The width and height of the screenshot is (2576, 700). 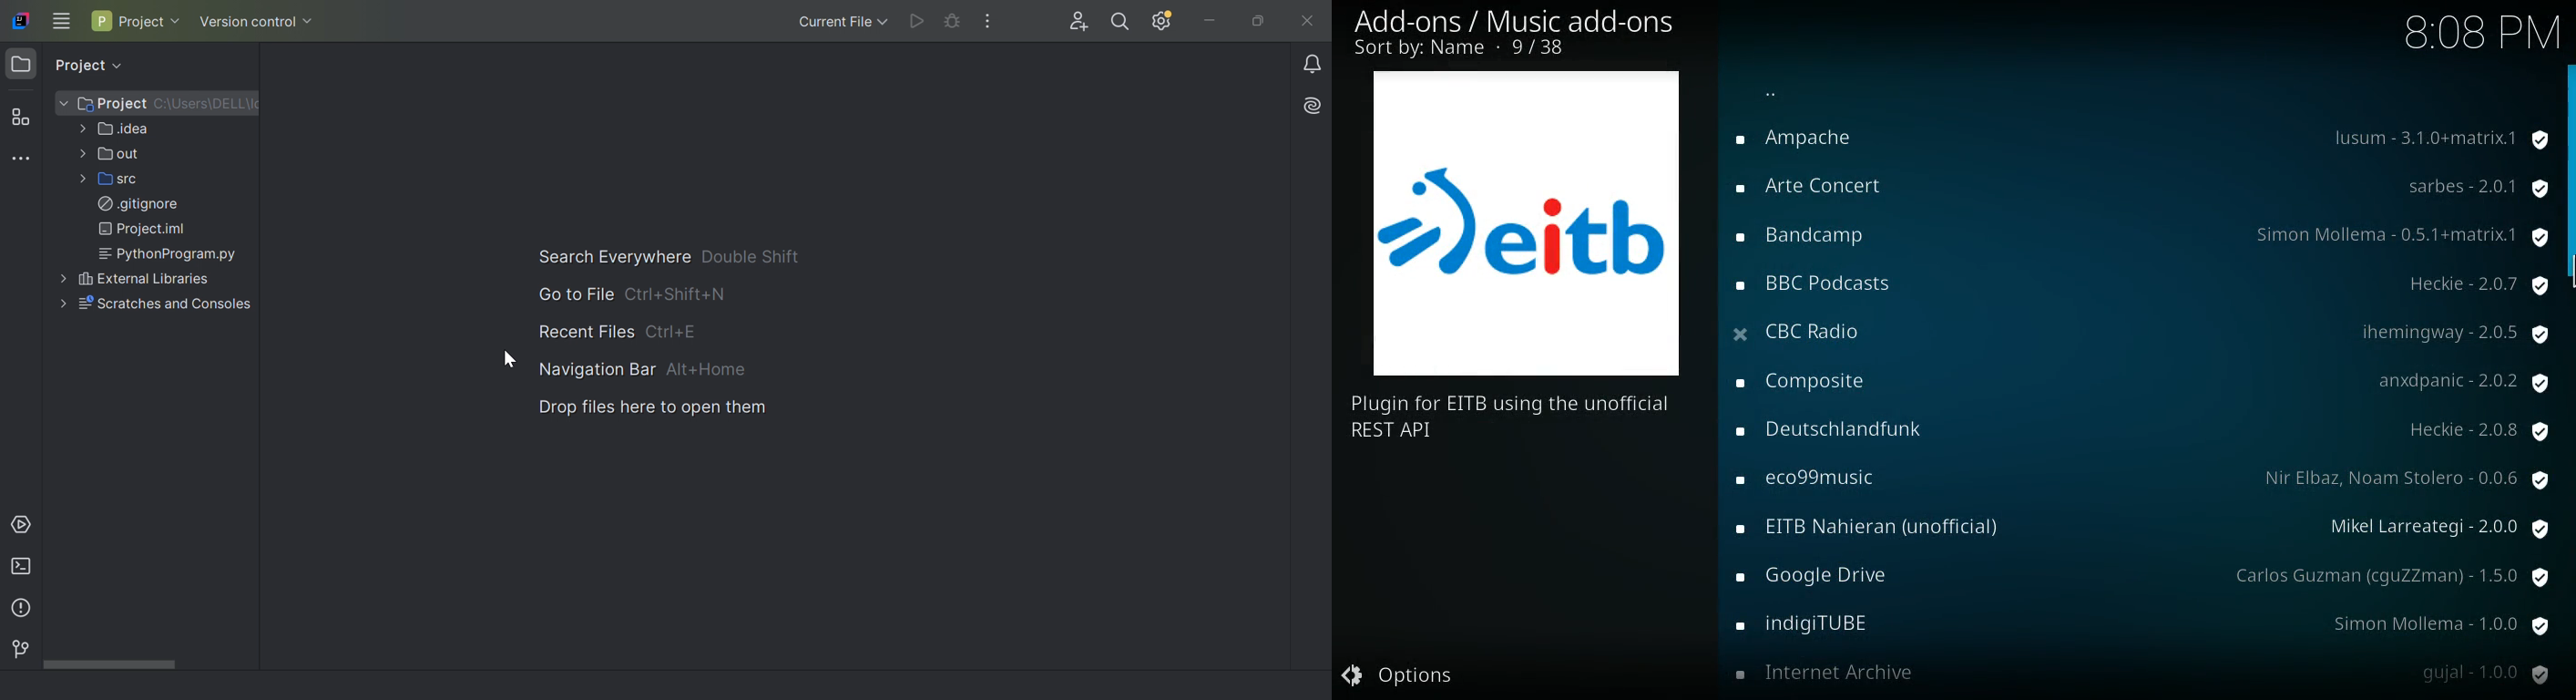 I want to click on provide, so click(x=2438, y=135).